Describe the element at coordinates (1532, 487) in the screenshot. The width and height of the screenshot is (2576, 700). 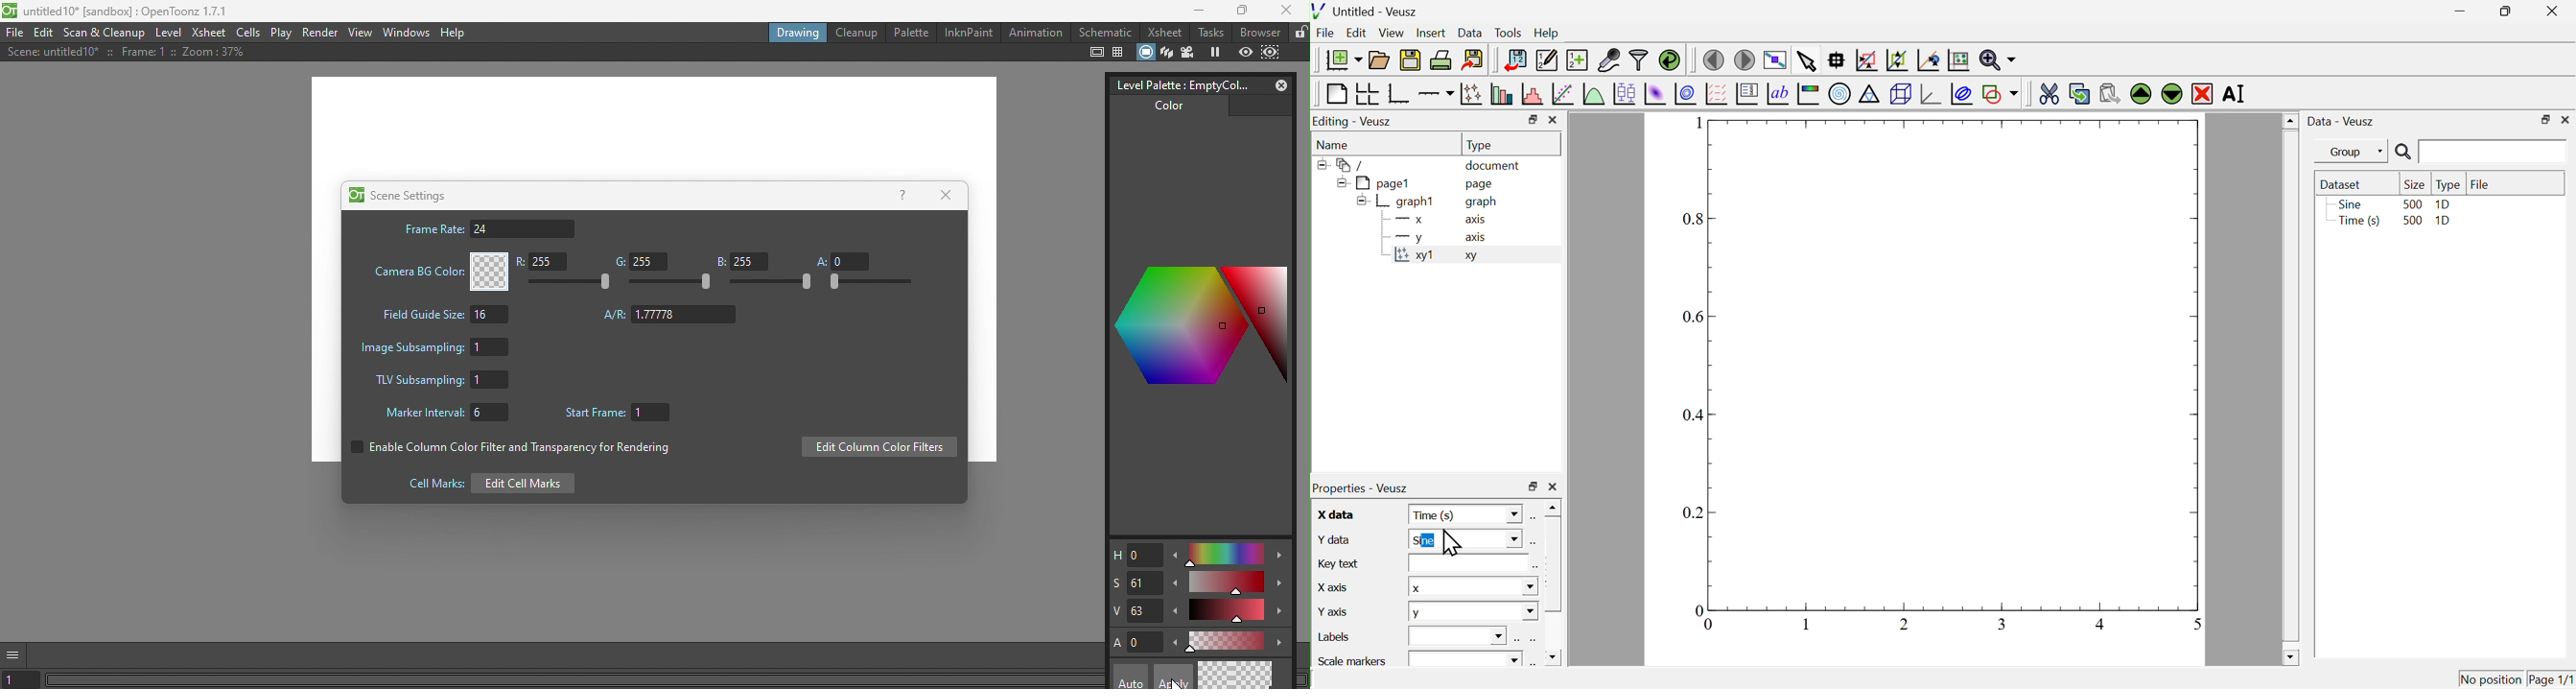
I see `maximize` at that location.